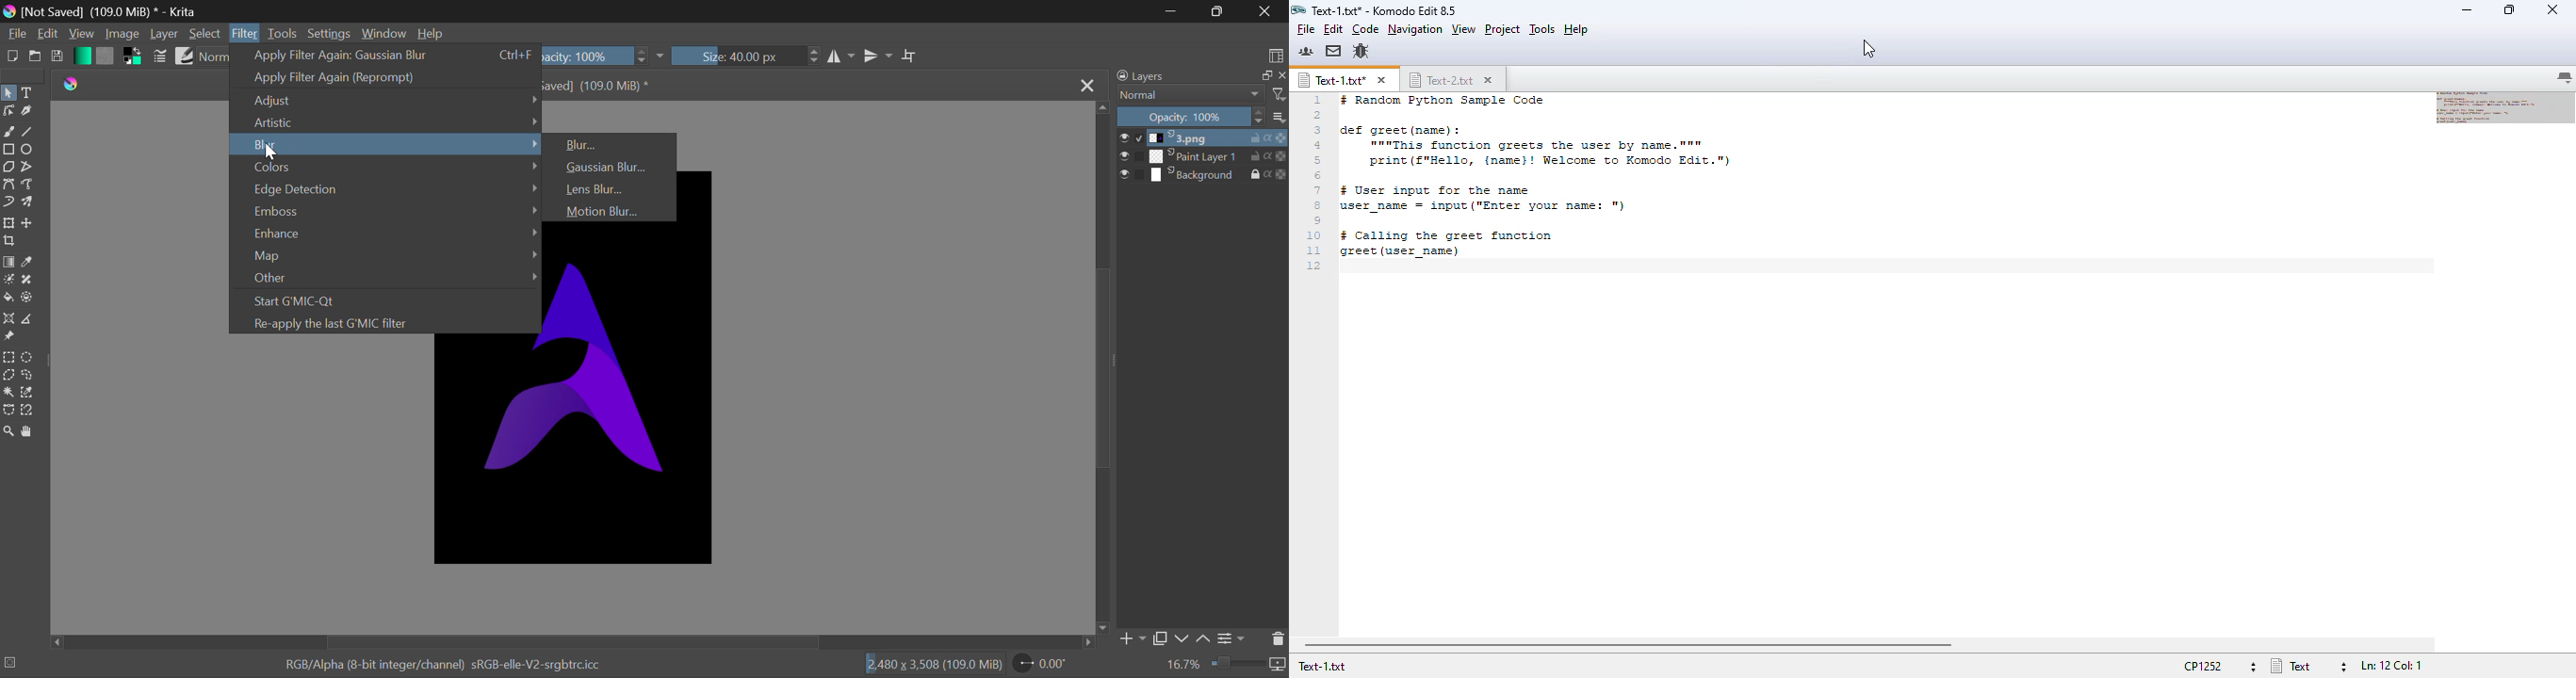 Image resolution: width=2576 pixels, height=700 pixels. Describe the element at coordinates (8, 319) in the screenshot. I see `Assistant Tool` at that location.